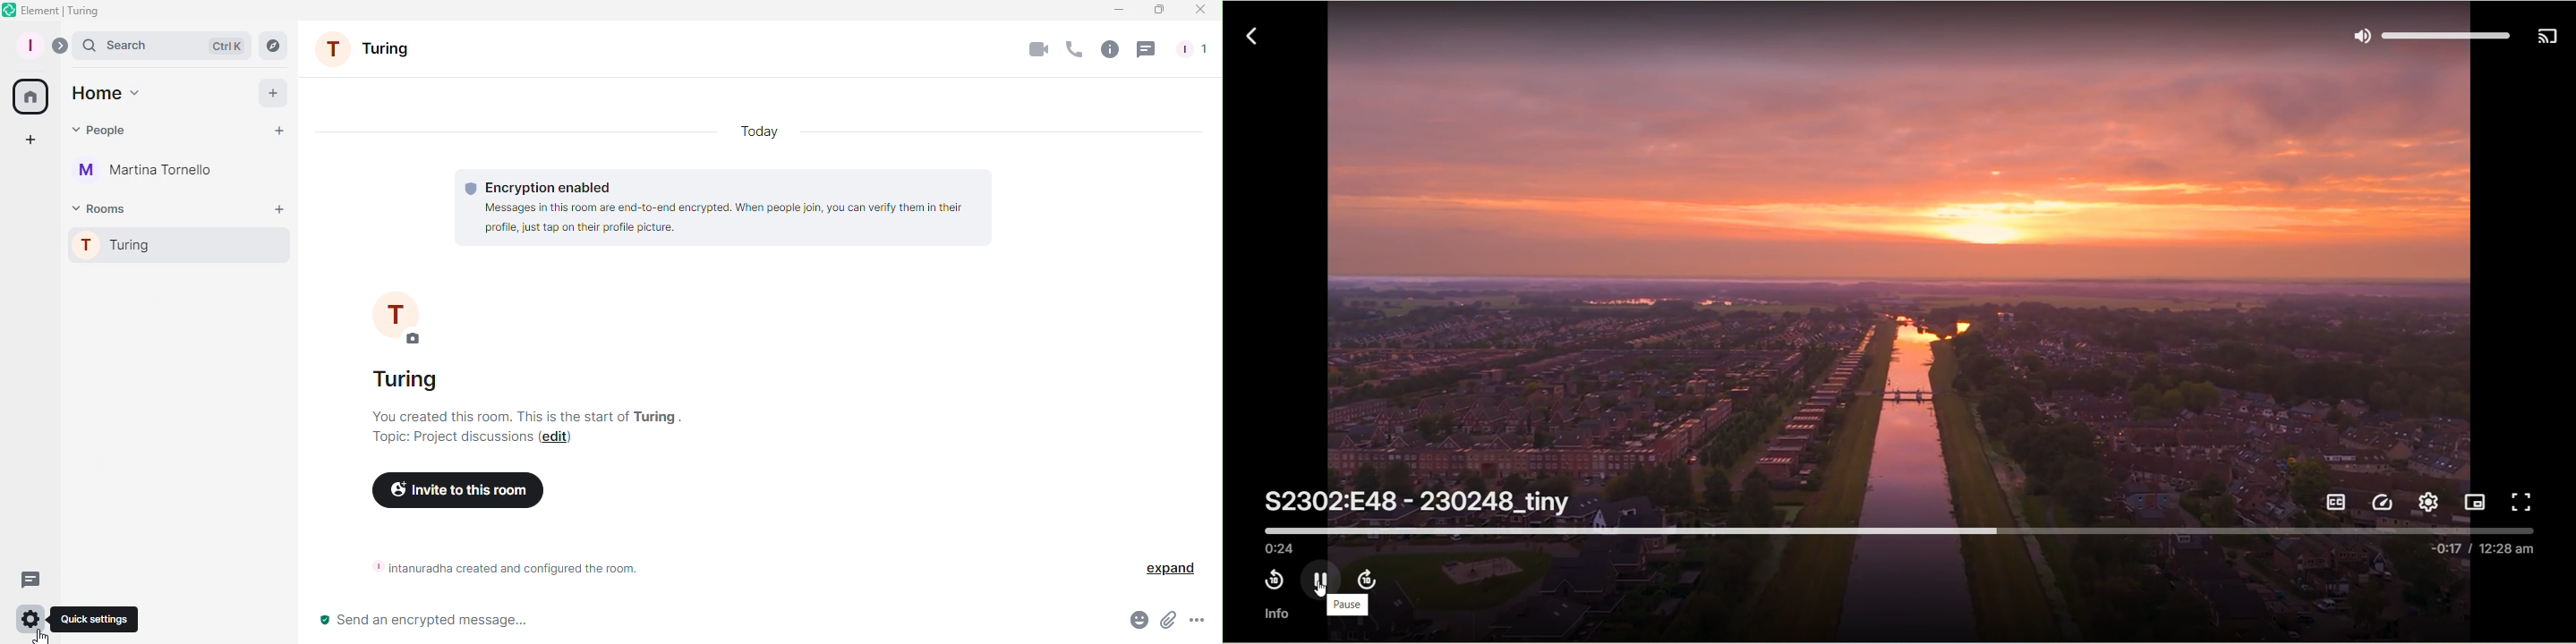  Describe the element at coordinates (406, 315) in the screenshot. I see `Turing profile` at that location.